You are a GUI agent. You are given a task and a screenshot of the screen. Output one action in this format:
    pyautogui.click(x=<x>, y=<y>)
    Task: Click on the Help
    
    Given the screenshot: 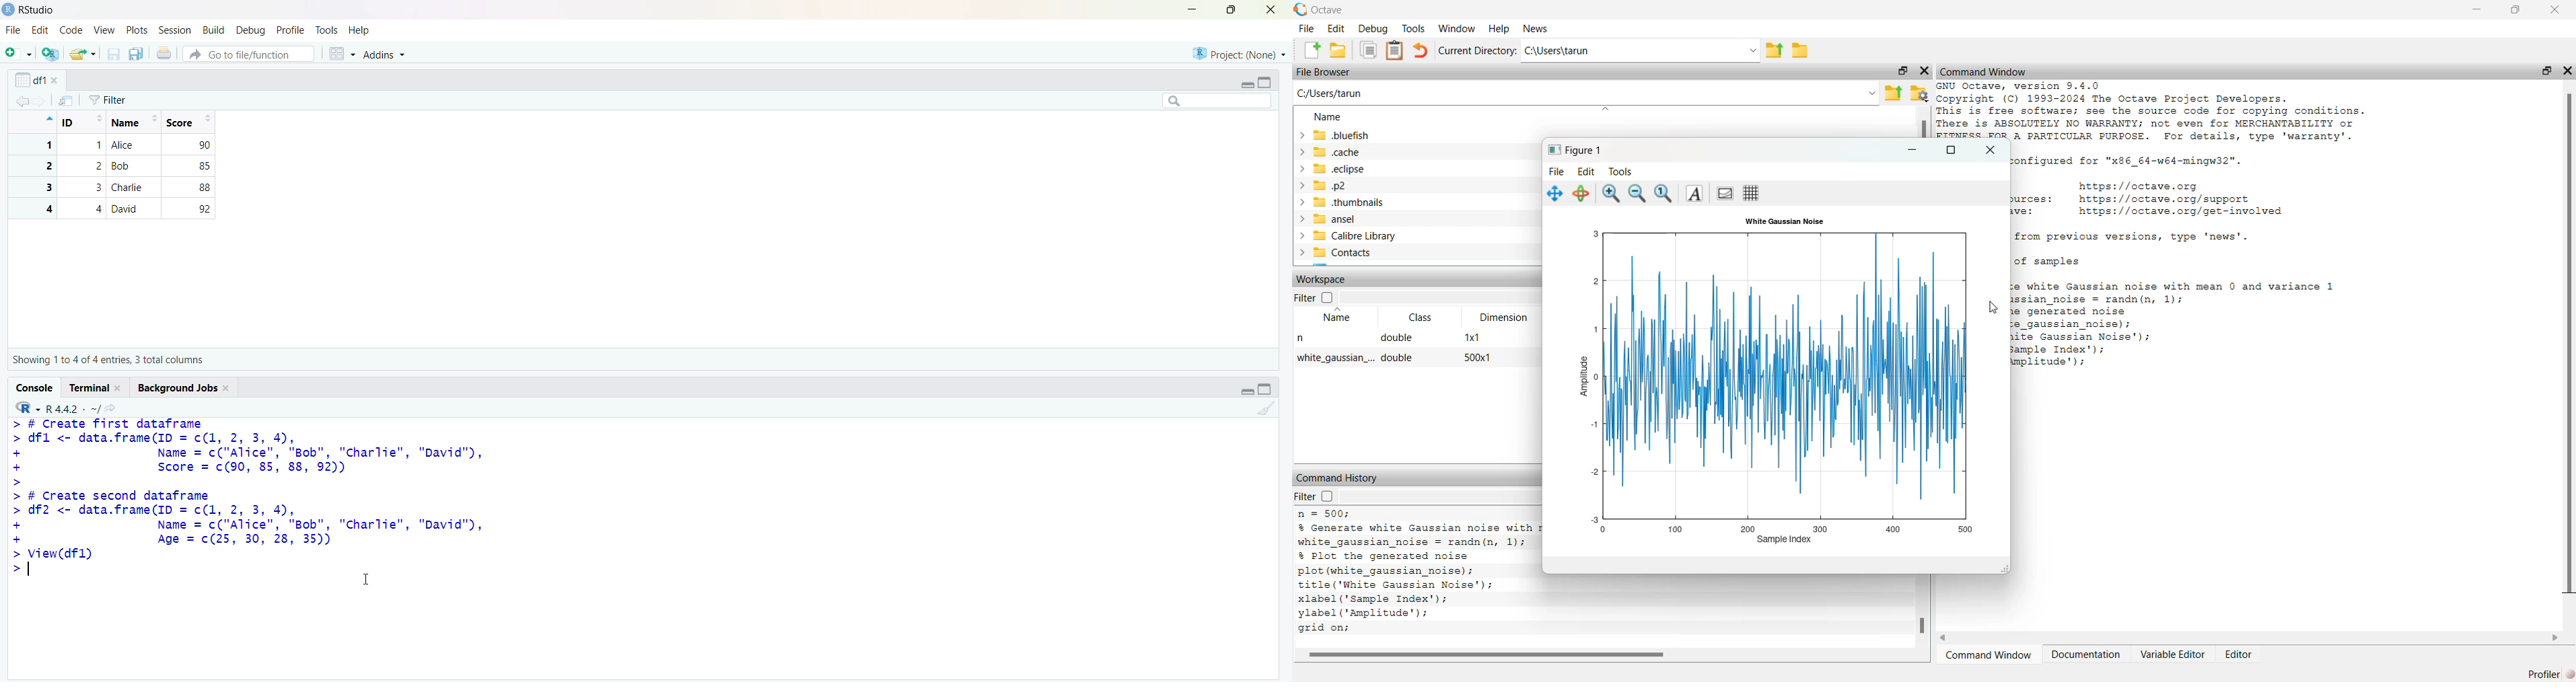 What is the action you would take?
    pyautogui.click(x=1498, y=29)
    